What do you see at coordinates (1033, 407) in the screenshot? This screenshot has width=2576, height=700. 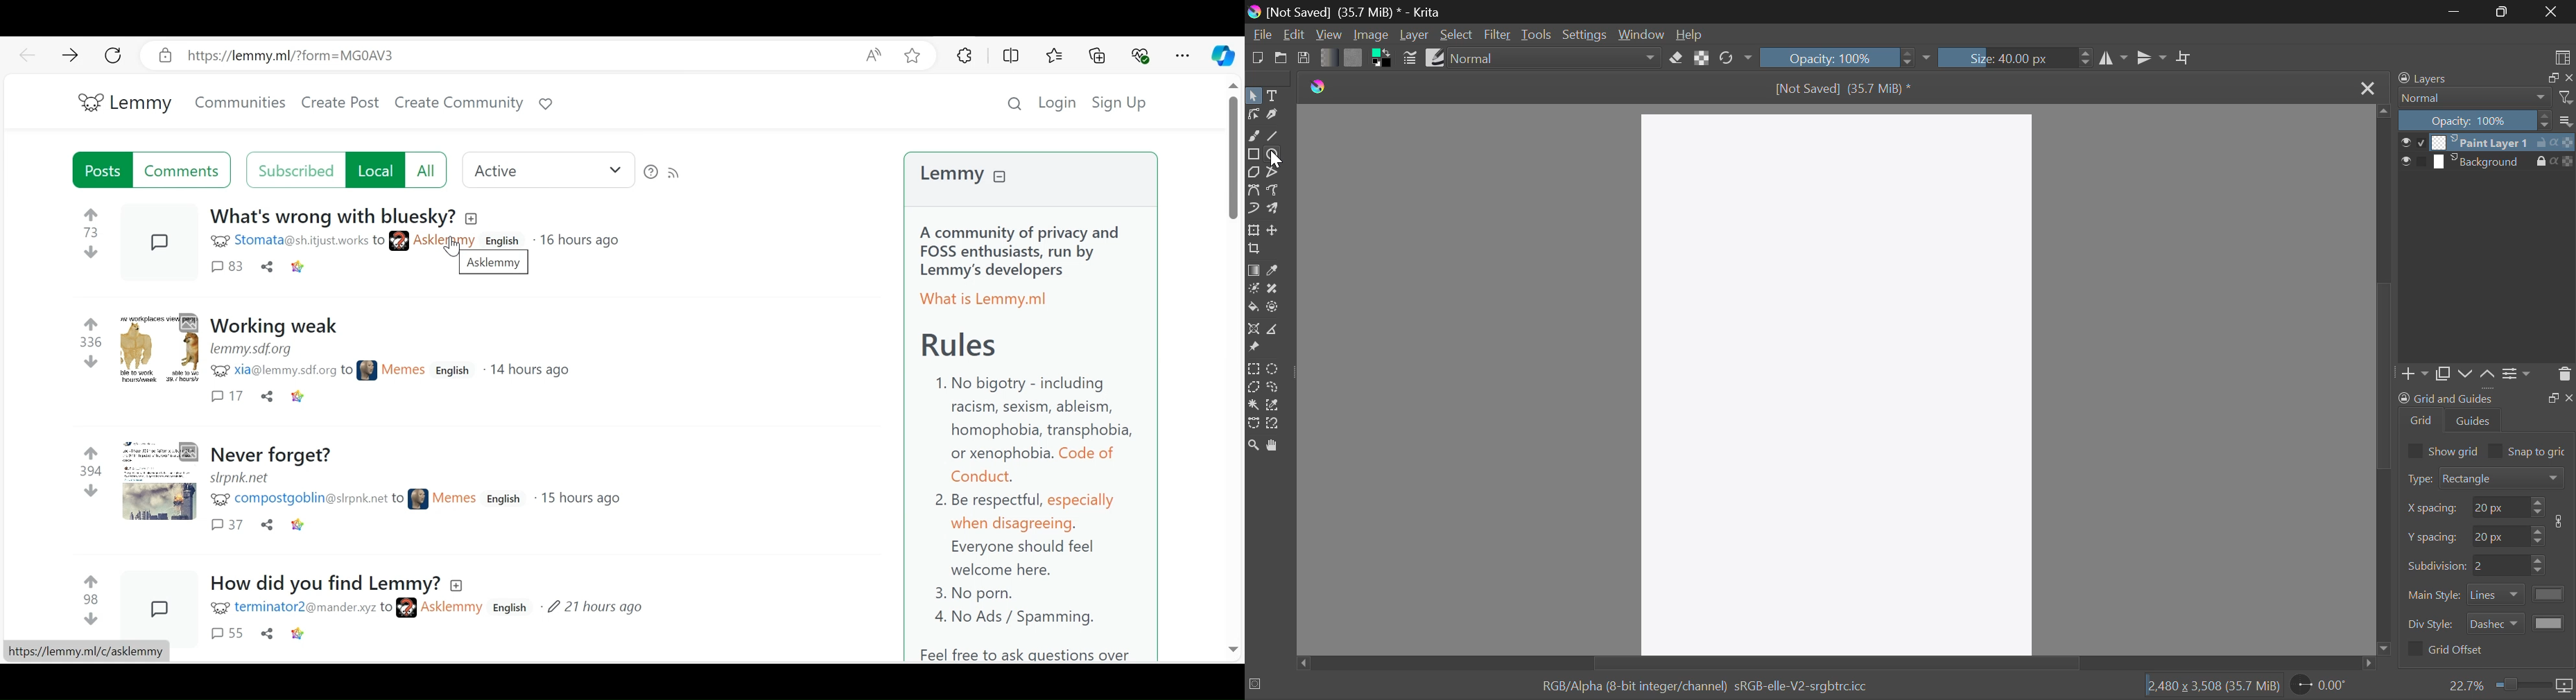 I see `lemmy Community Rules` at bounding box center [1033, 407].